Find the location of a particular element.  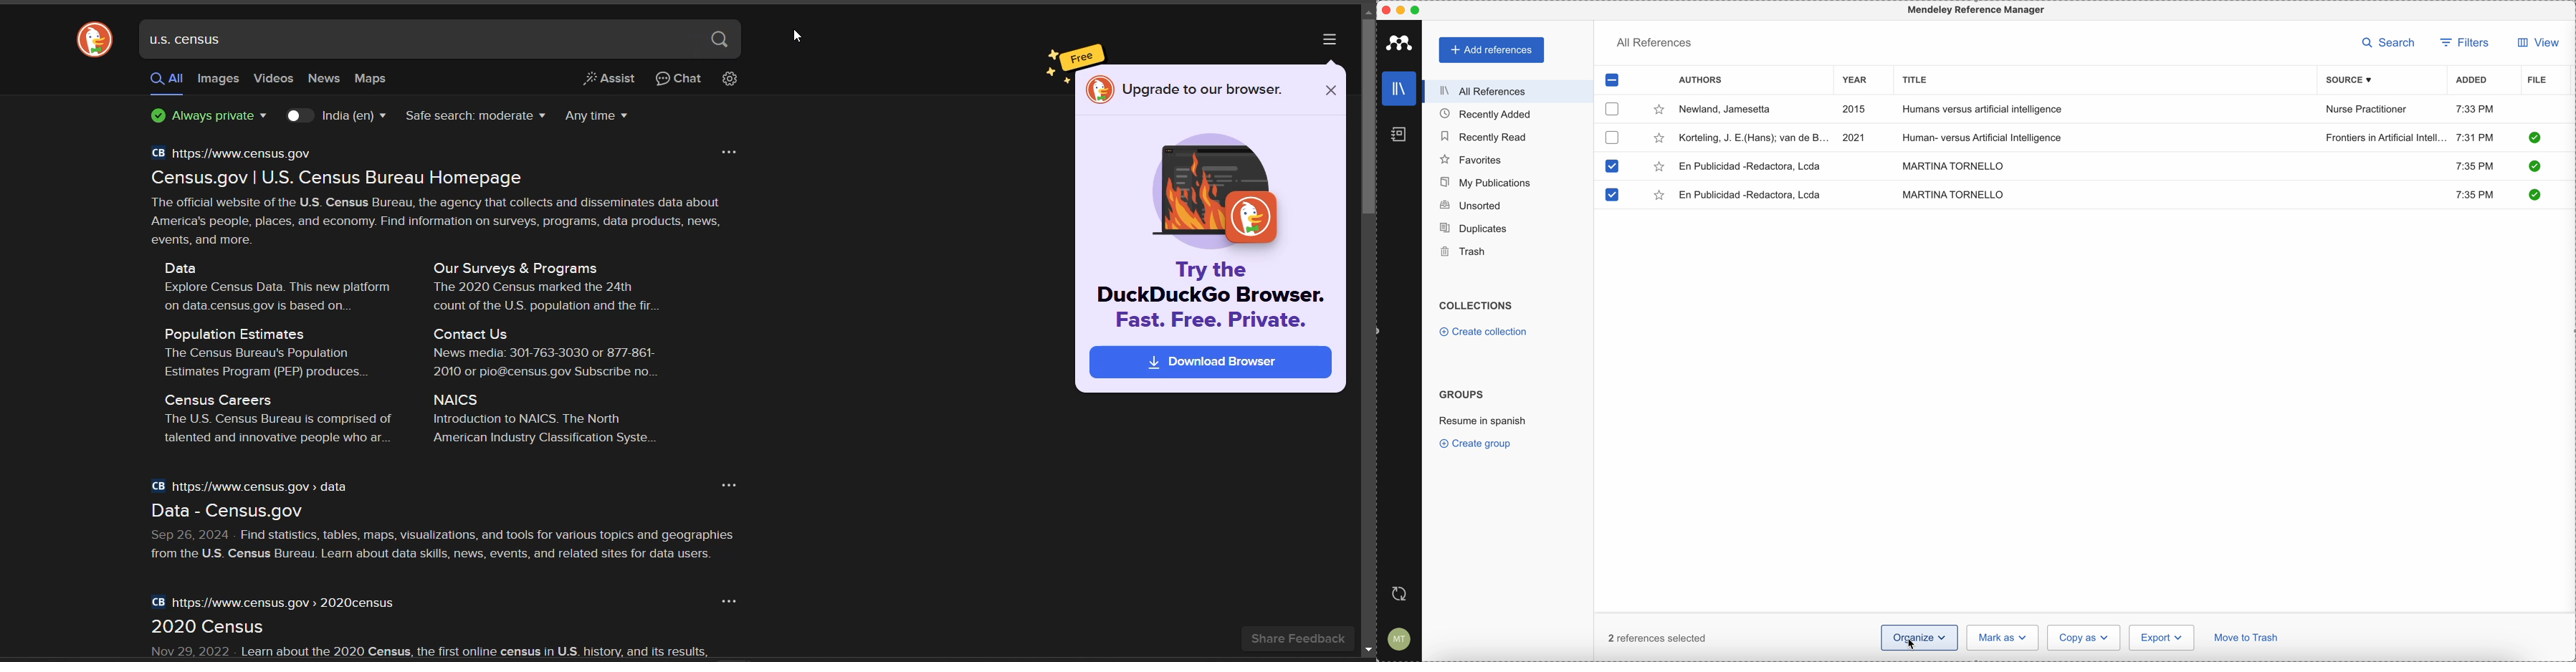

account settings is located at coordinates (1397, 640).